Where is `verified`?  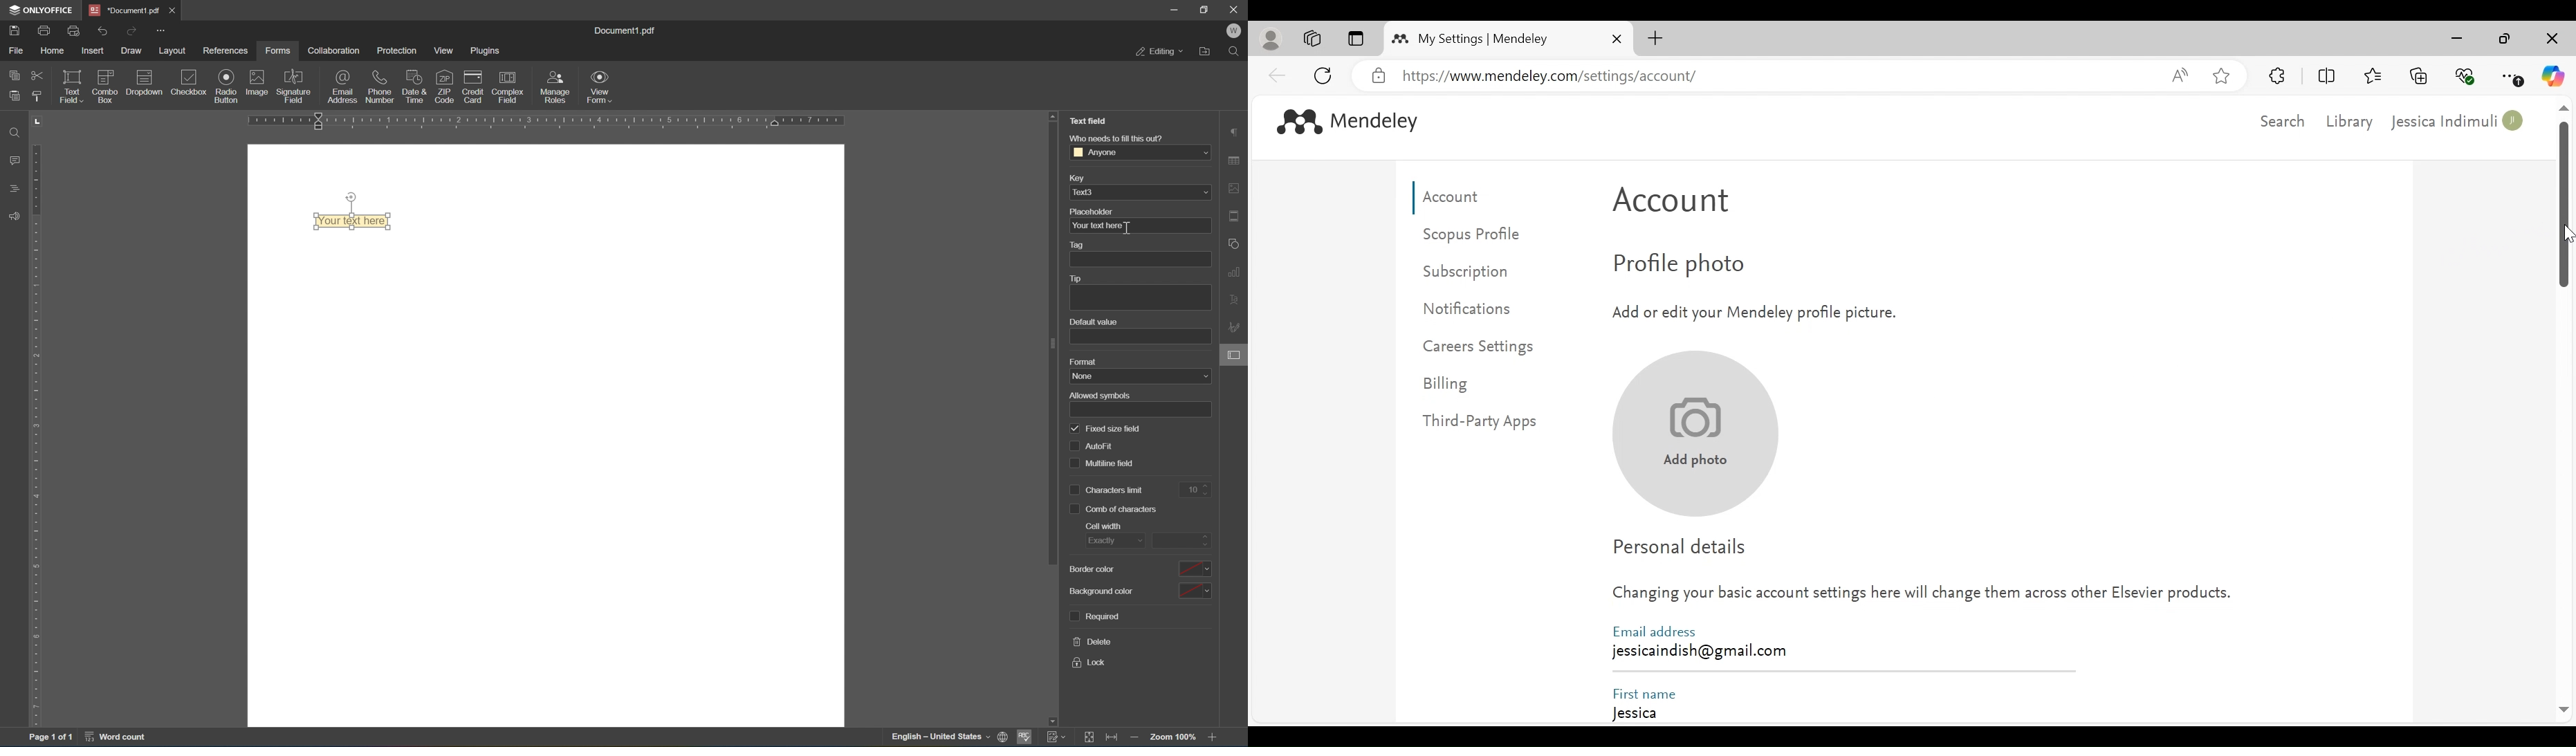 verified is located at coordinates (1379, 76).